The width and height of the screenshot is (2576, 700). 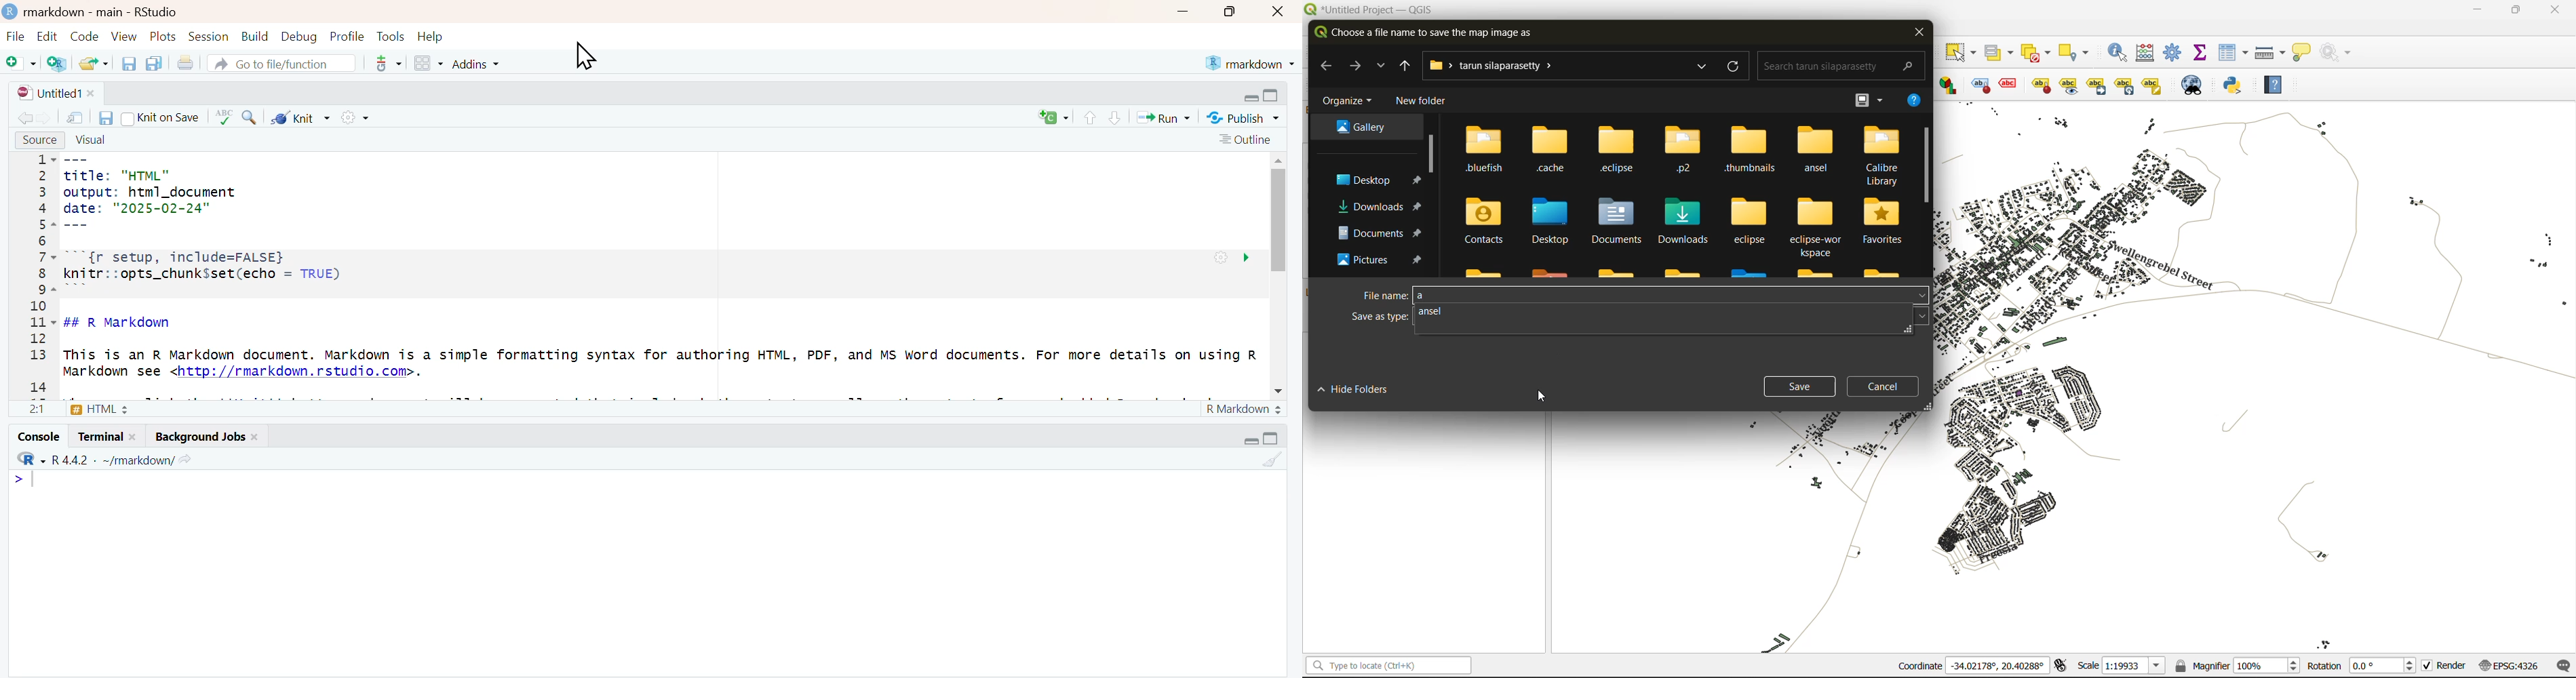 I want to click on Change label properties, so click(x=2152, y=84).